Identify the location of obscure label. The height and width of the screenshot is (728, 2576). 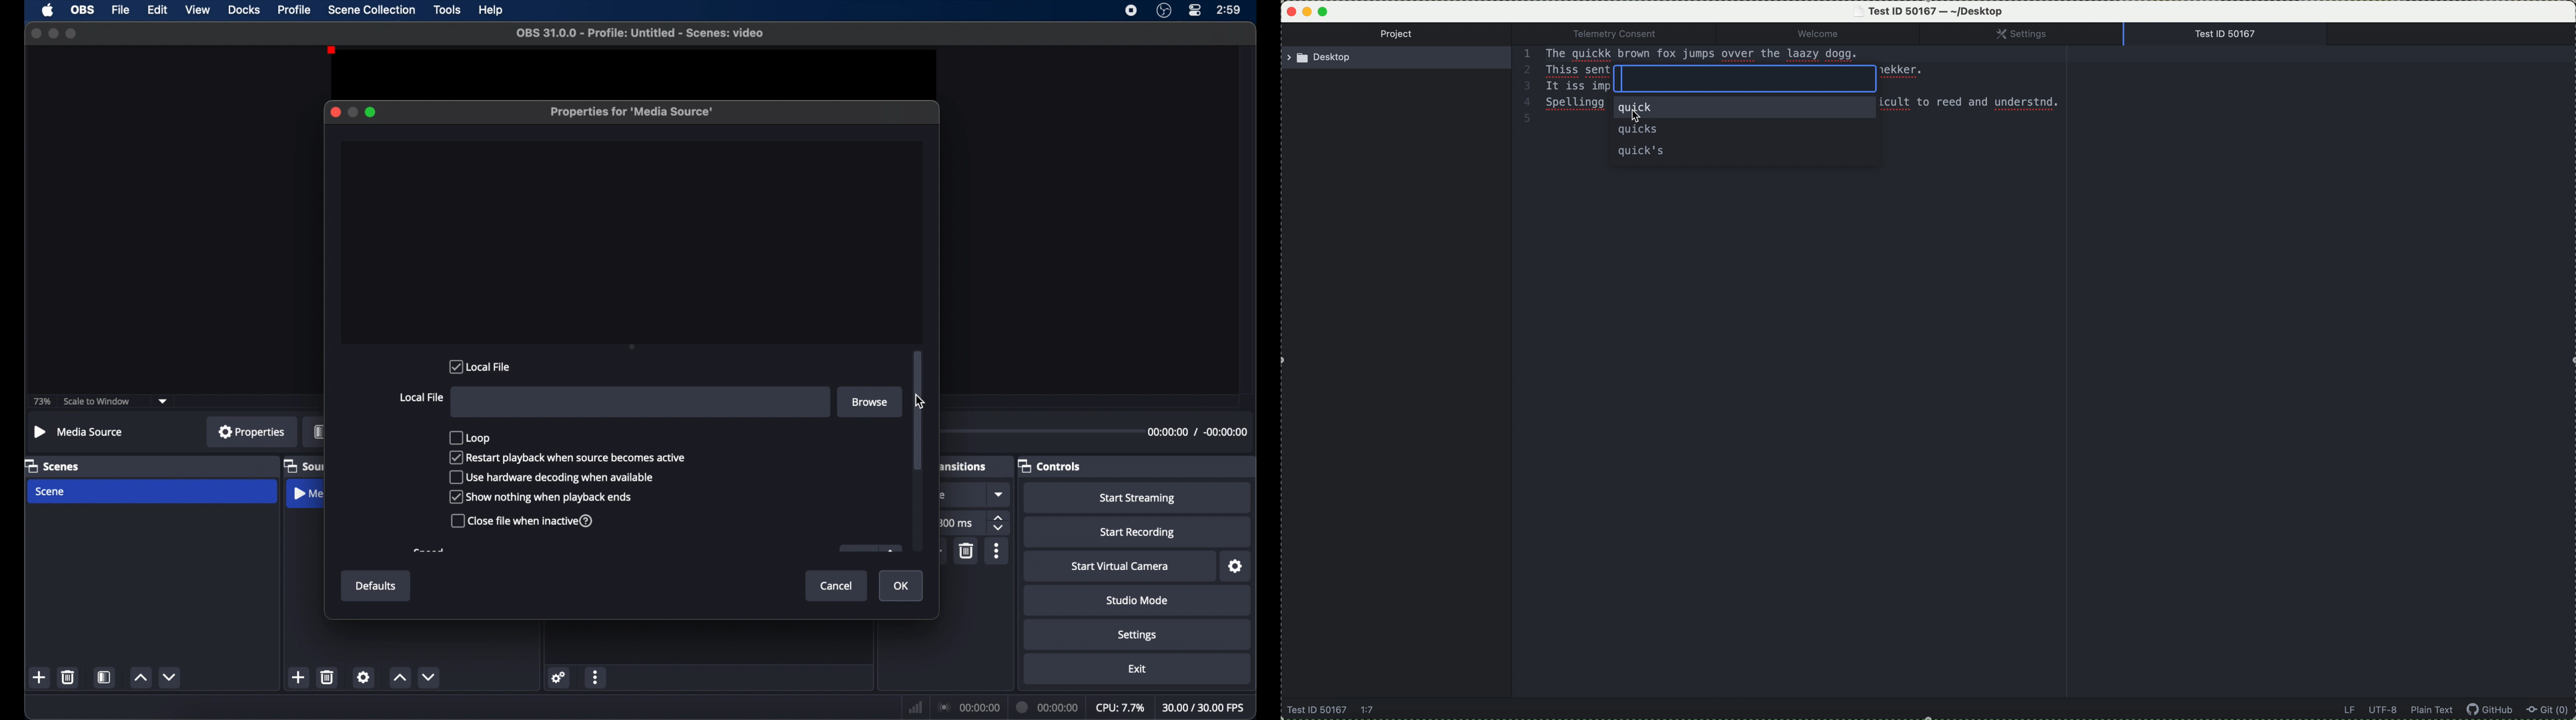
(964, 465).